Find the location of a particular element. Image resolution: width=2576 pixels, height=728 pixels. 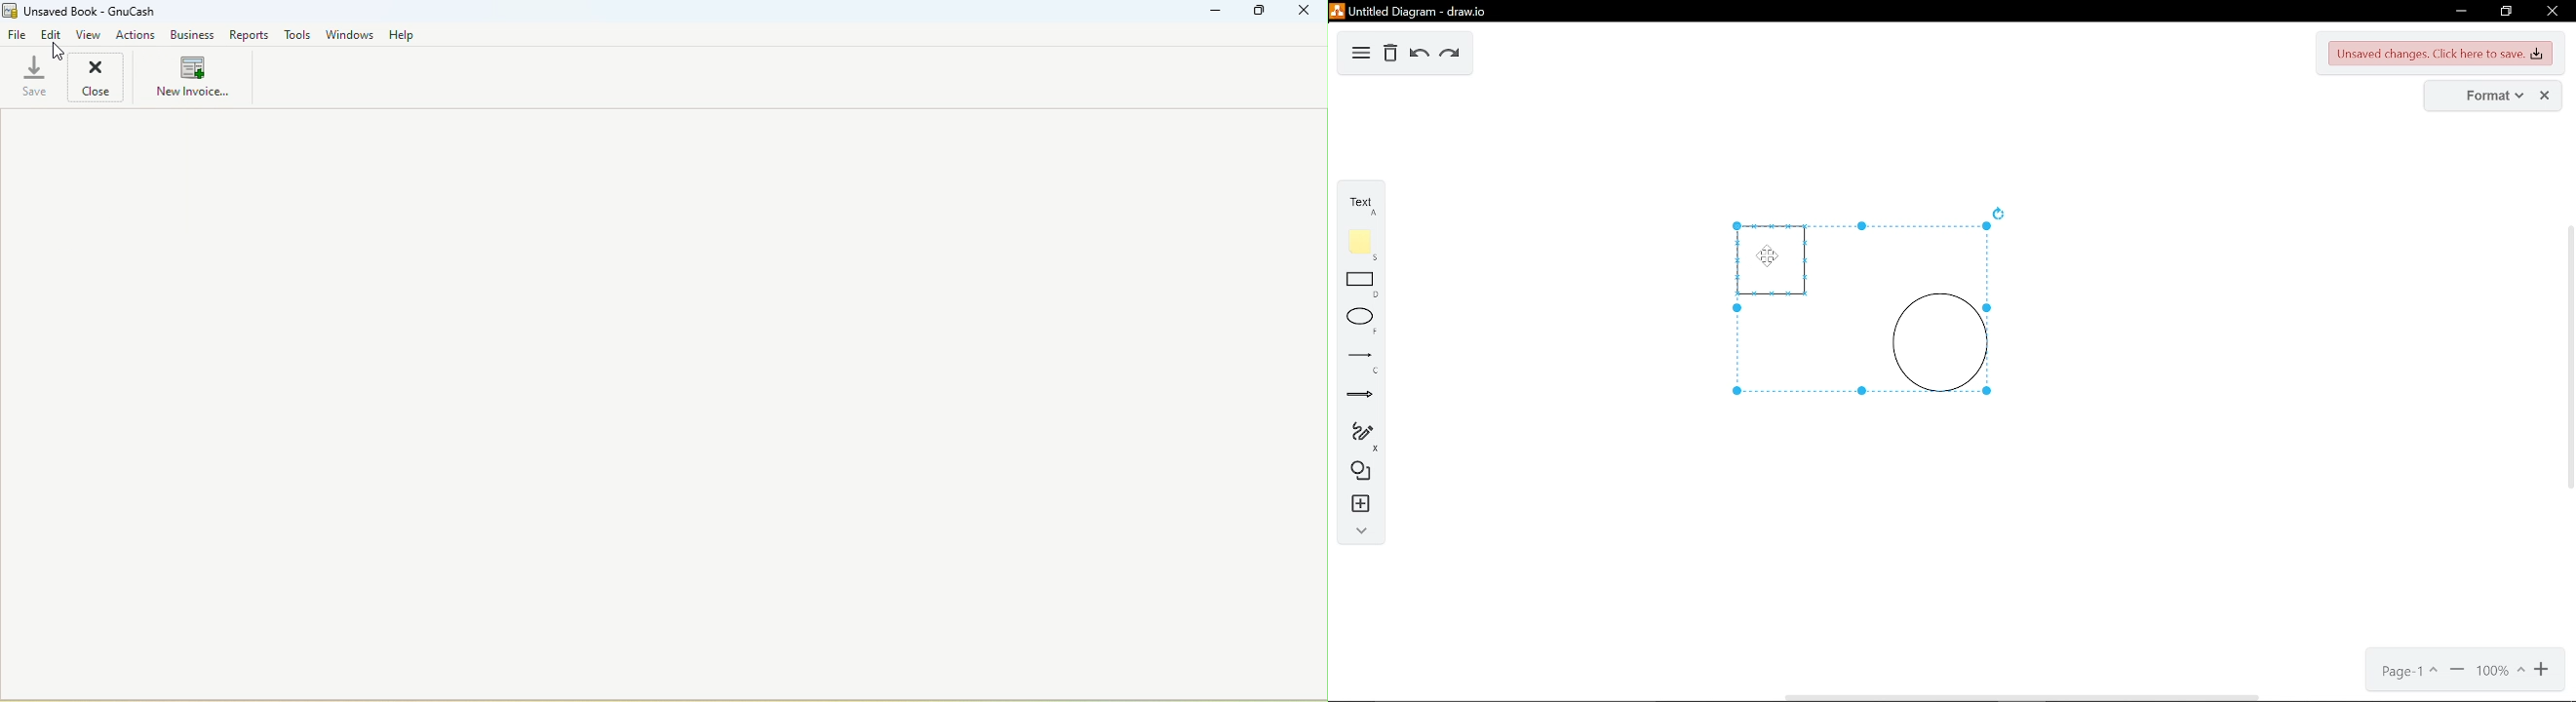

line is located at coordinates (1359, 361).